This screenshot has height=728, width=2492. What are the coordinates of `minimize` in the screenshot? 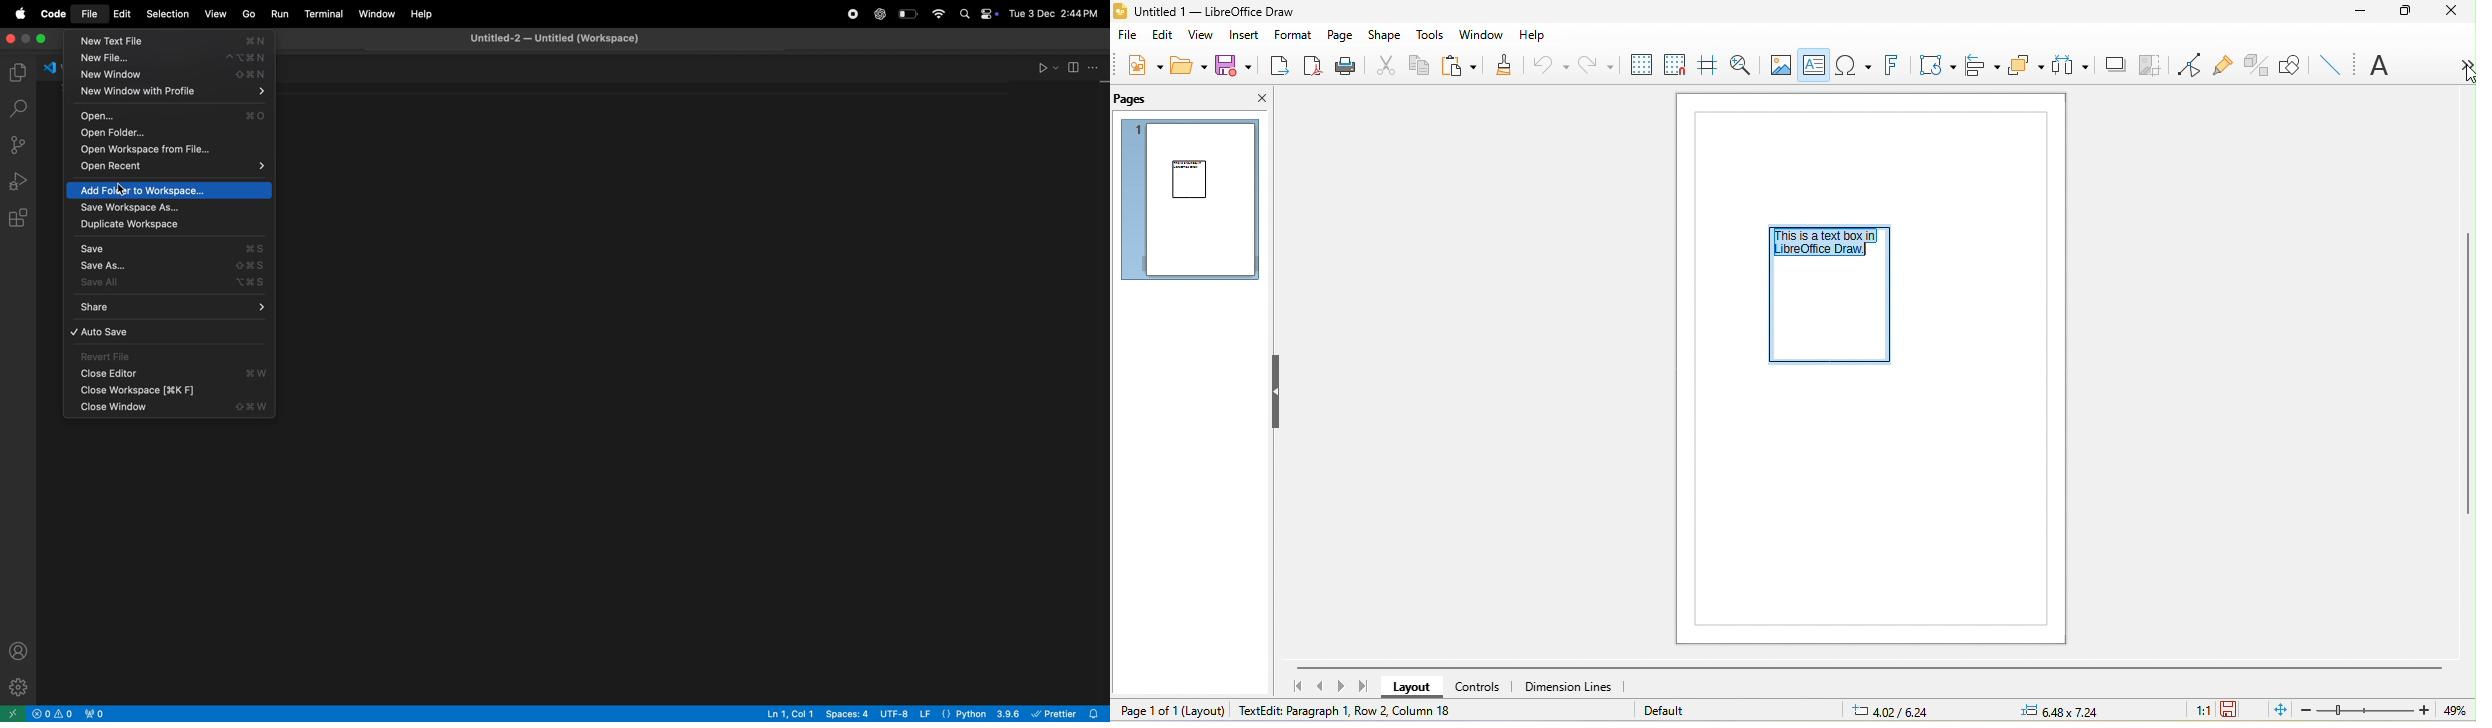 It's located at (2359, 12).